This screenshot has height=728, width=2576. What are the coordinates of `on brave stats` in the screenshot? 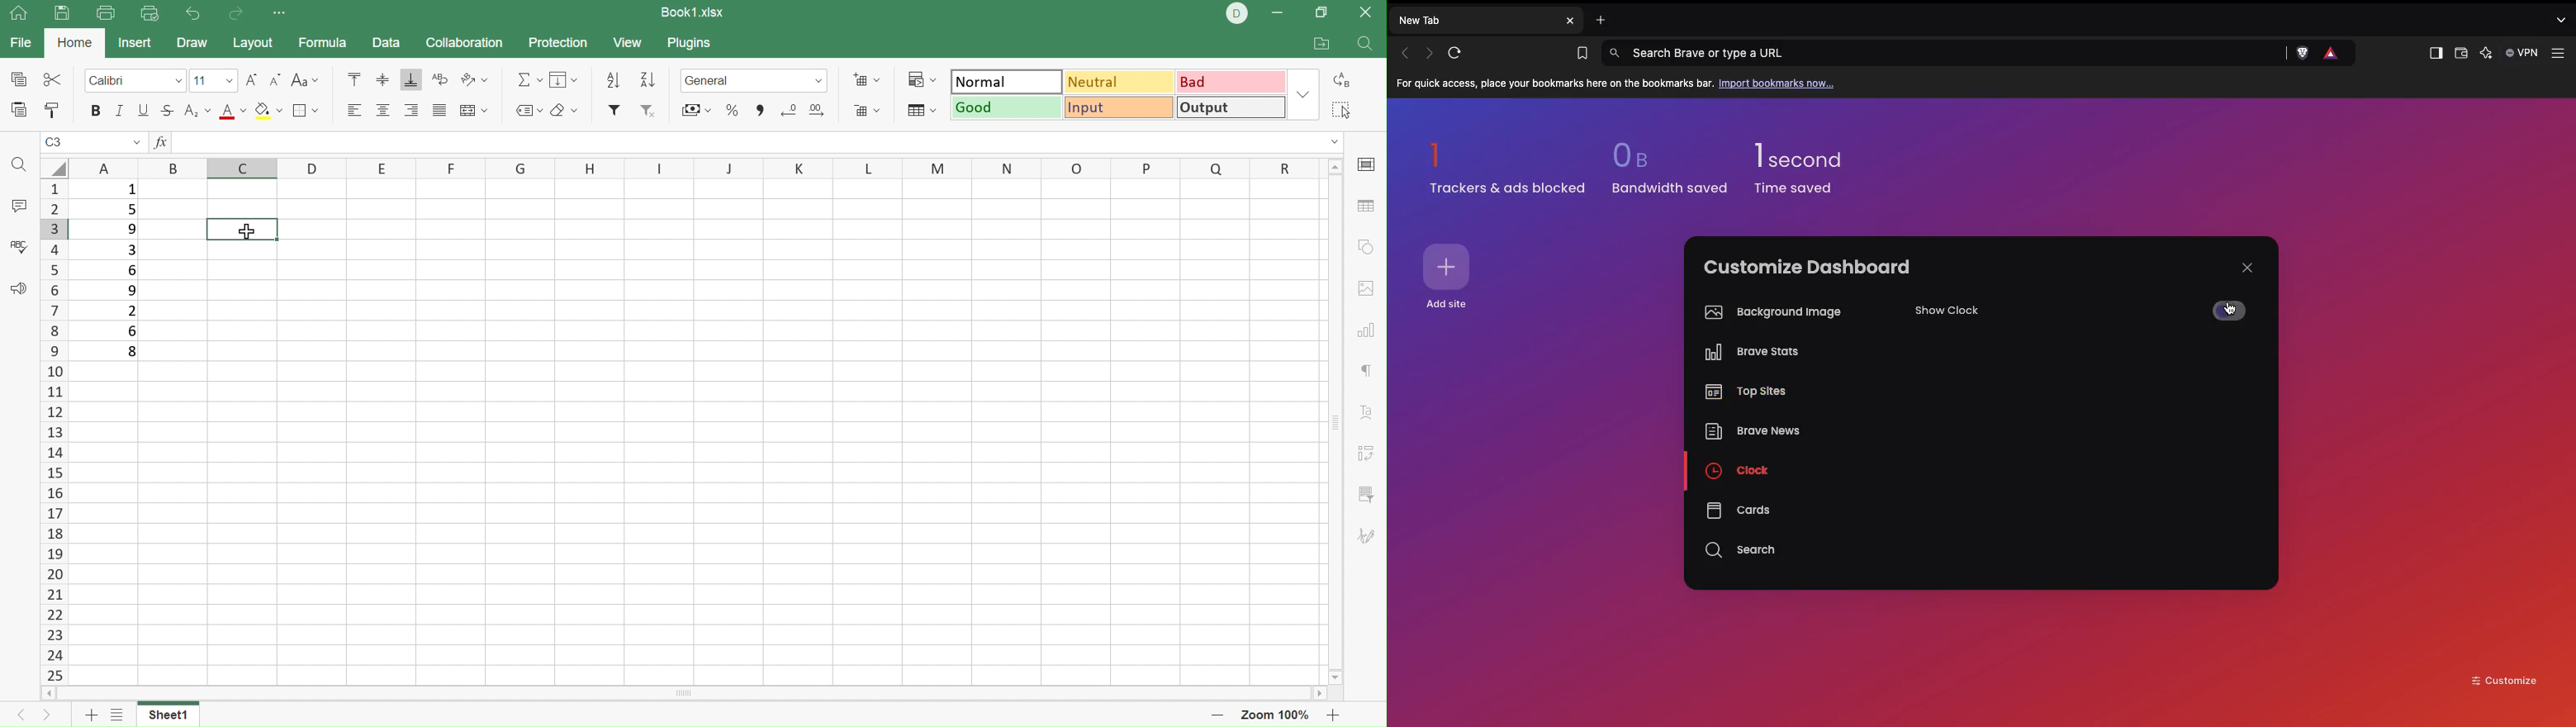 It's located at (1748, 355).